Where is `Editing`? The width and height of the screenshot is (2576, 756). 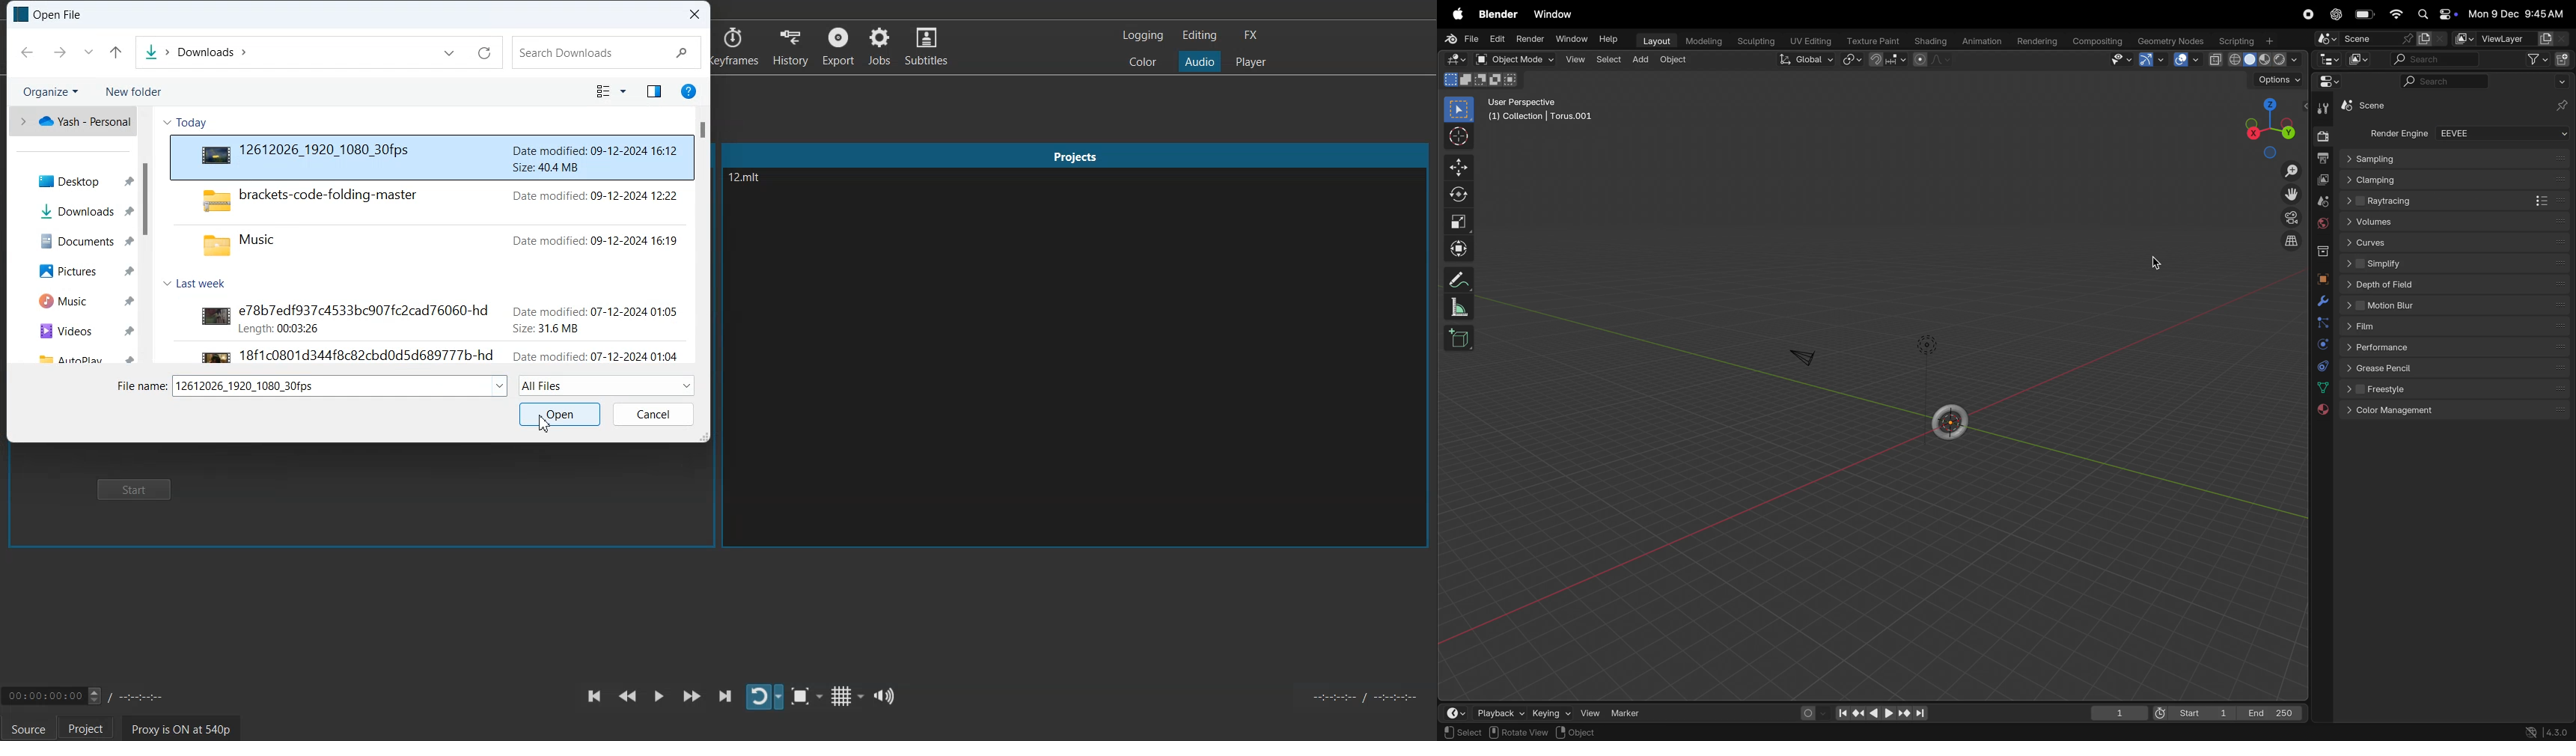
Editing is located at coordinates (1200, 34).